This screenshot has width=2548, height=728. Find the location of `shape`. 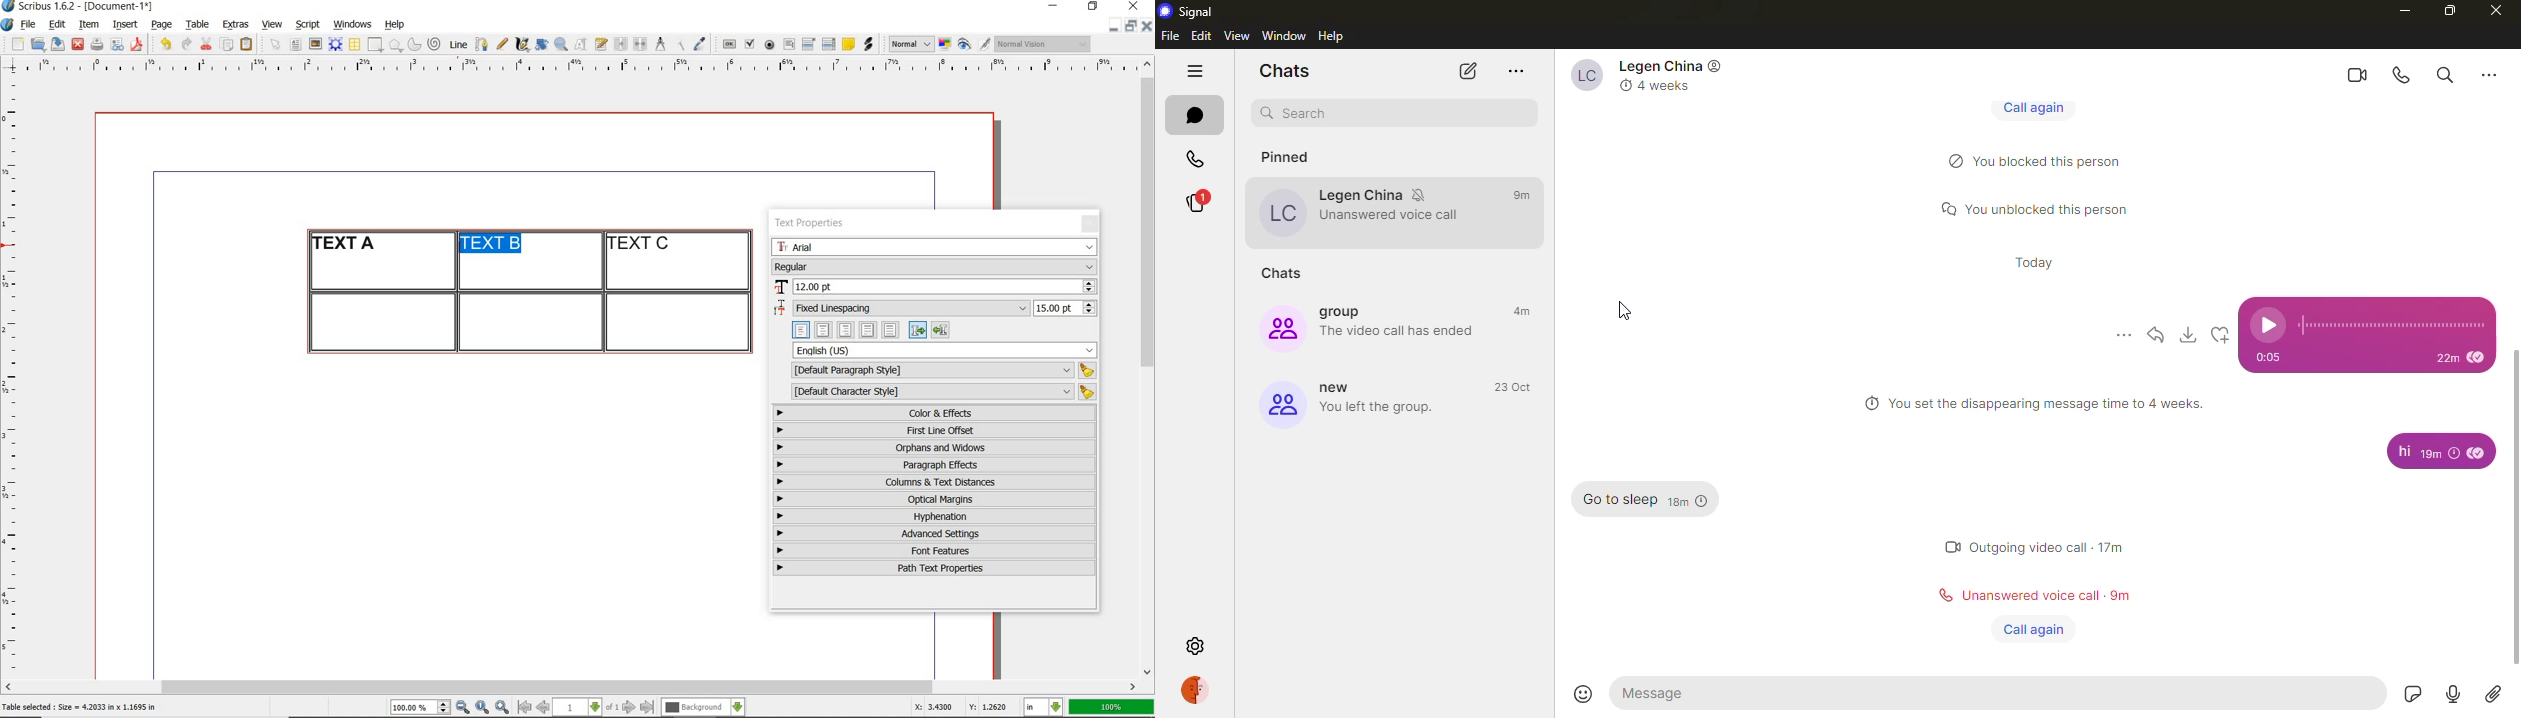

shape is located at coordinates (377, 45).